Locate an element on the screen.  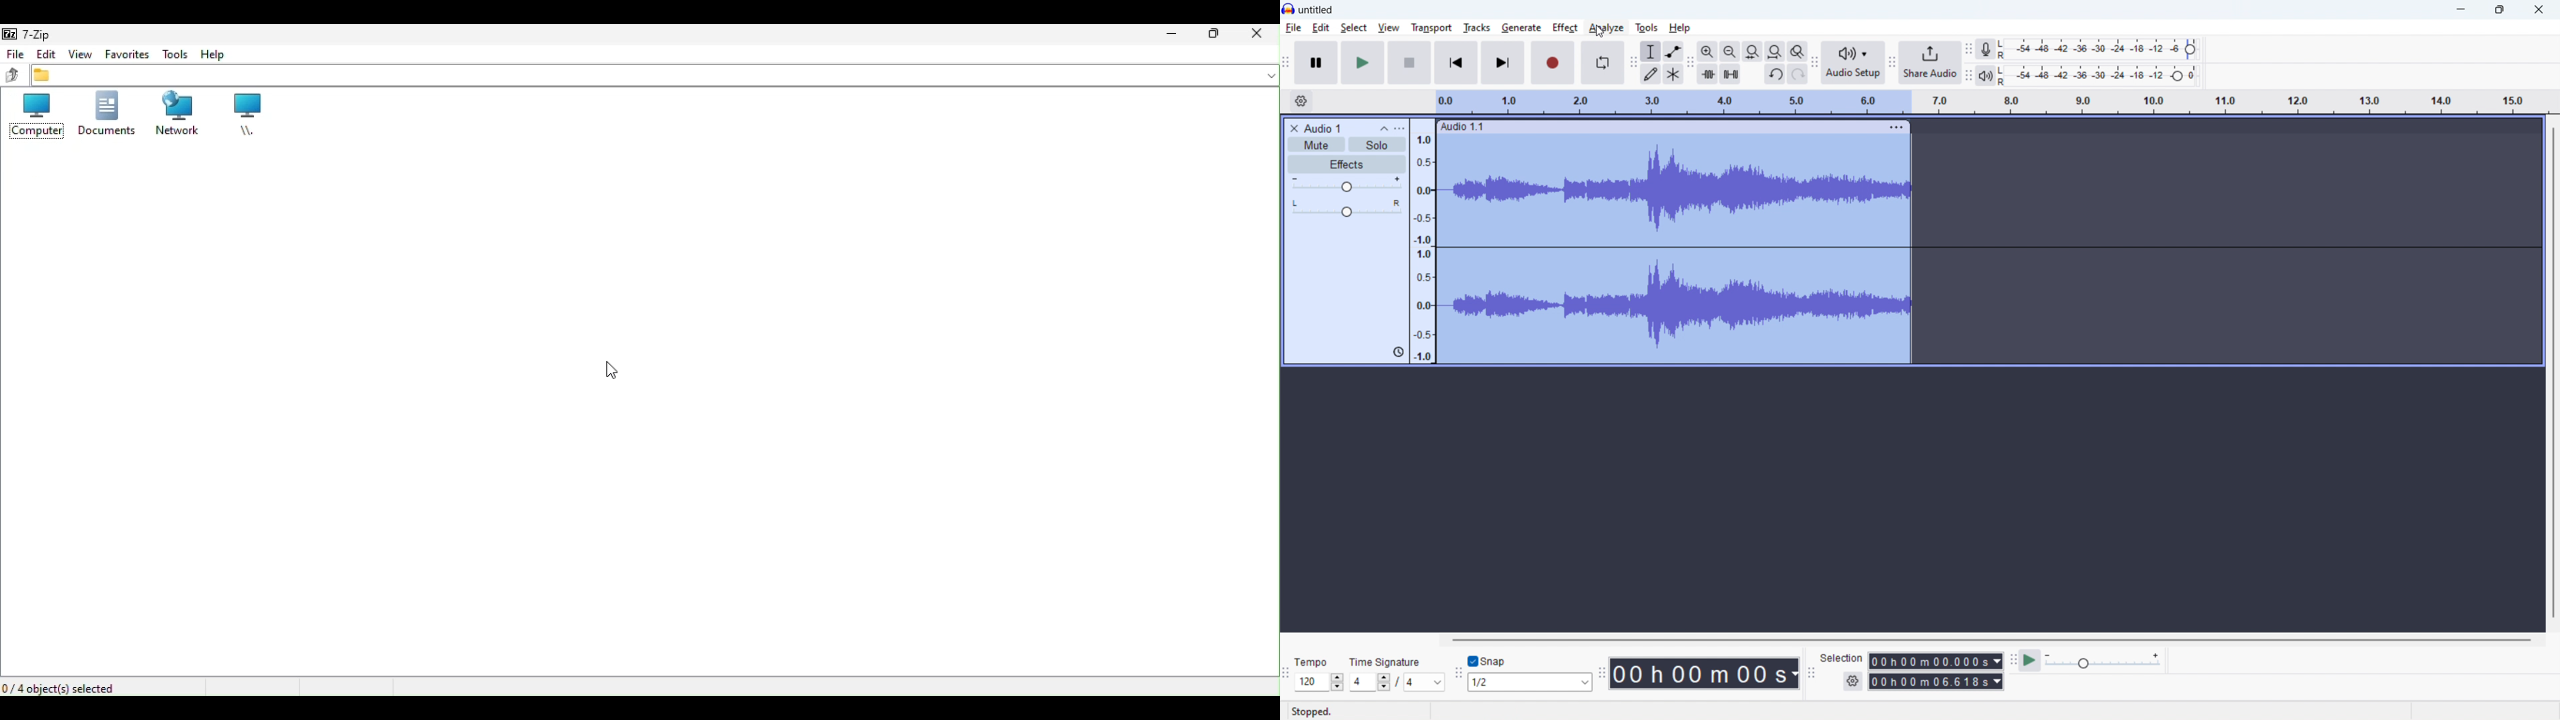
selection tool is located at coordinates (1651, 51).